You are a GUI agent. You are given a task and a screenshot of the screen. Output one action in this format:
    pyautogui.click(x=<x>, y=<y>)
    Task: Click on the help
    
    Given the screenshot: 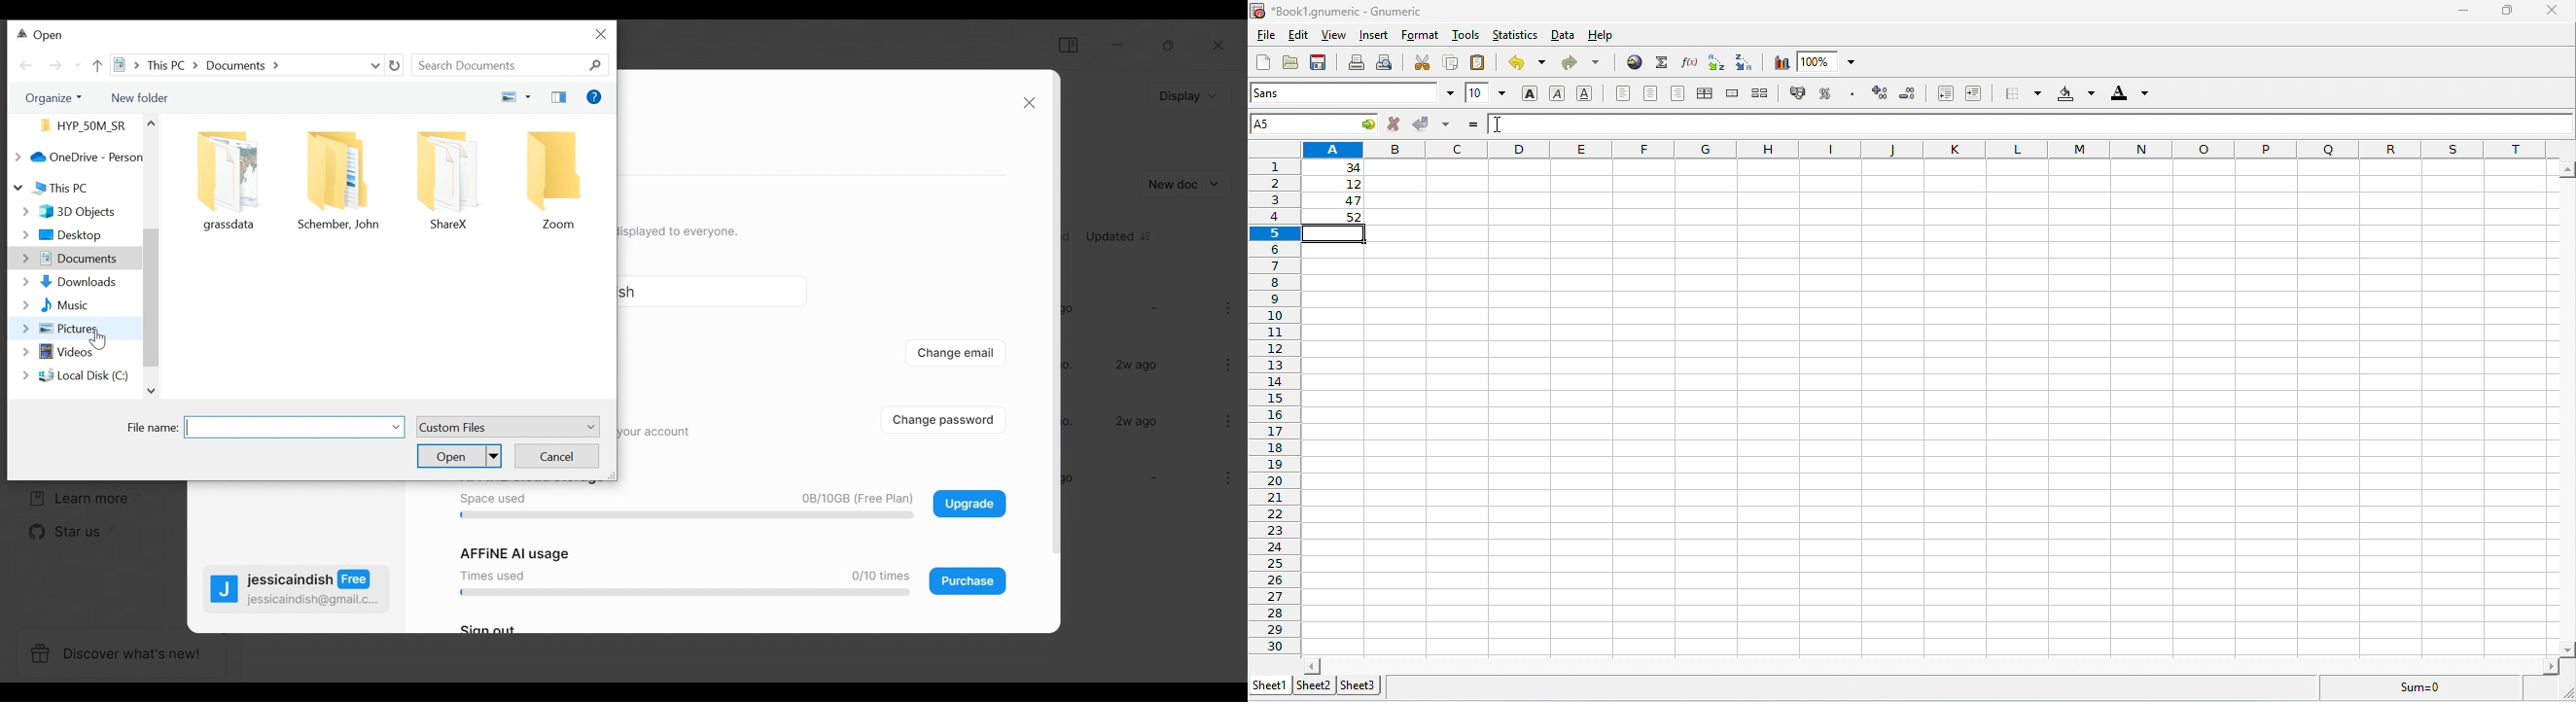 What is the action you would take?
    pyautogui.click(x=1603, y=36)
    